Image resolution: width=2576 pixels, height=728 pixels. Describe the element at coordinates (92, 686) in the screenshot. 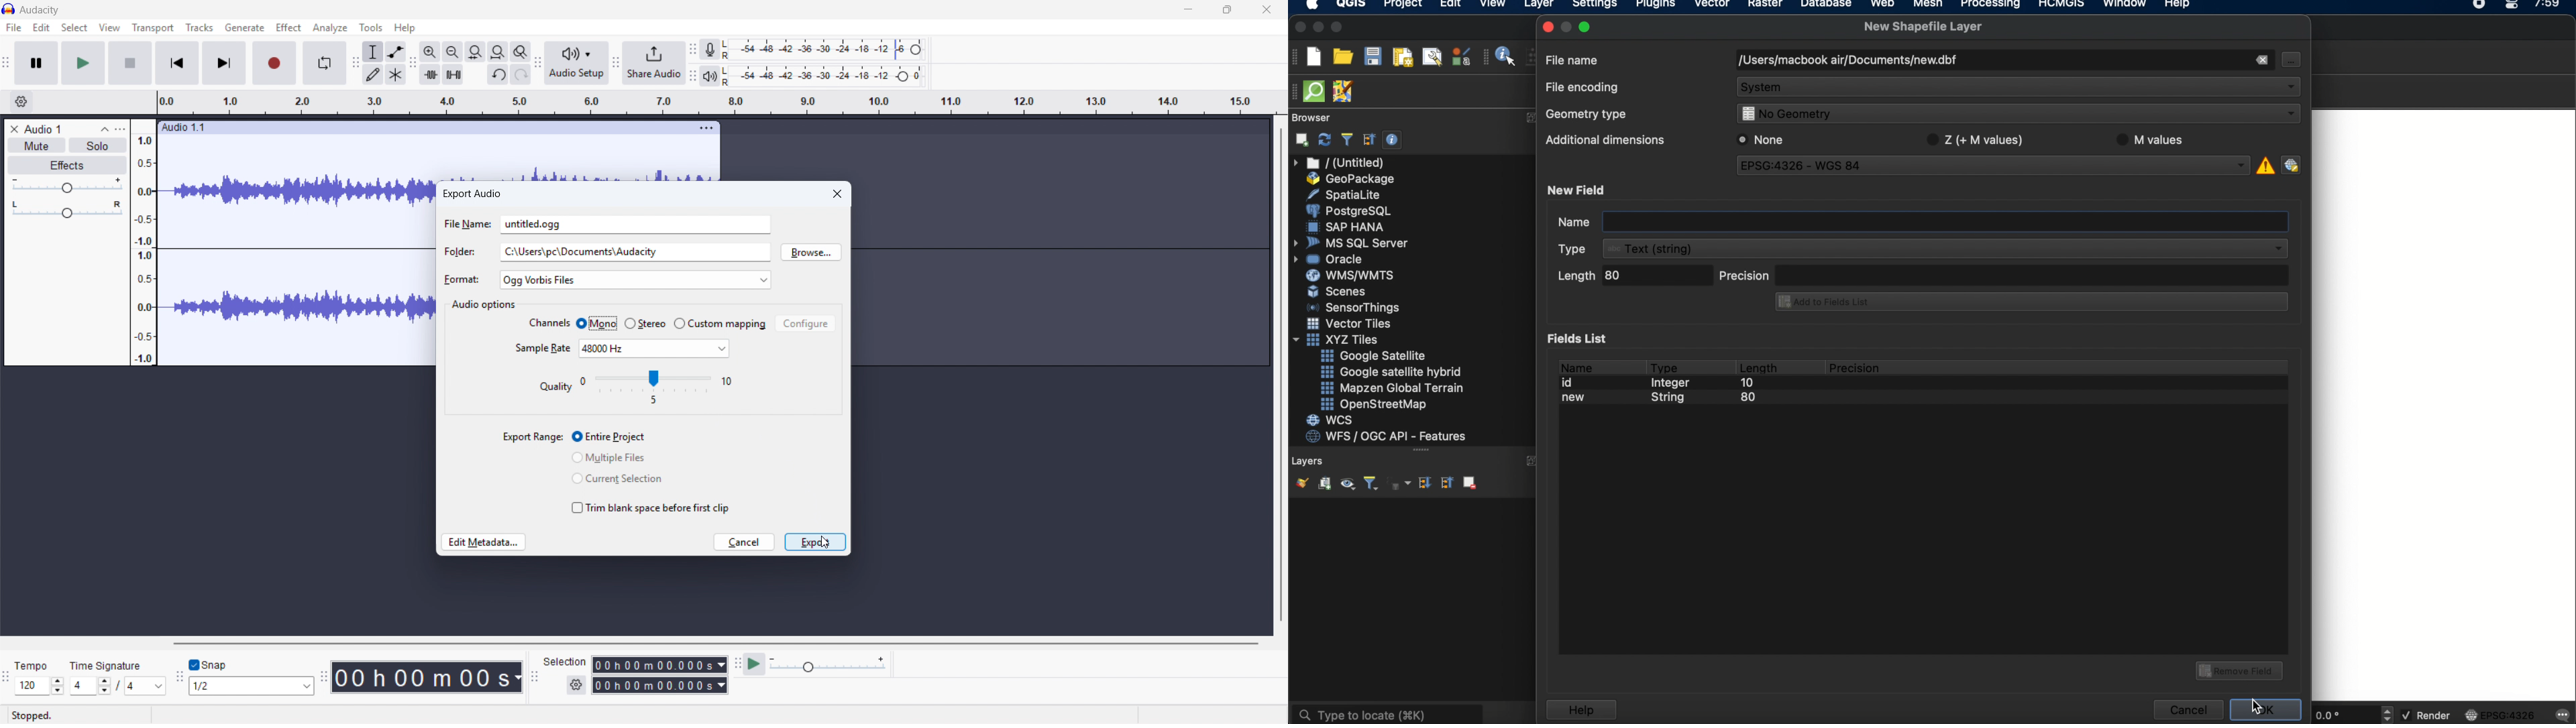

I see `Set time signature ` at that location.